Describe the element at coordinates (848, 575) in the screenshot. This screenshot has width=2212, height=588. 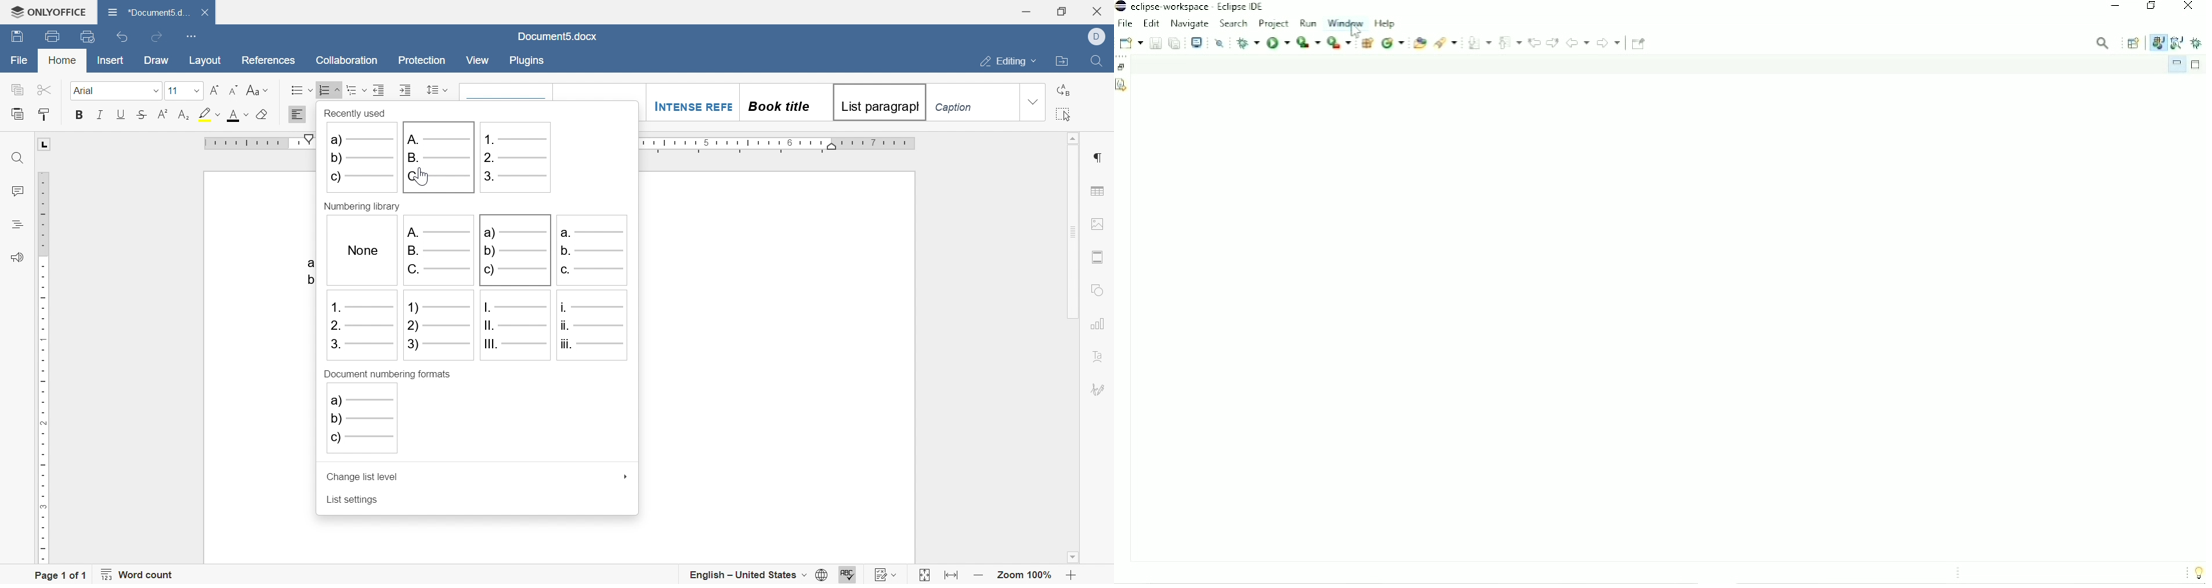
I see `spell checking` at that location.